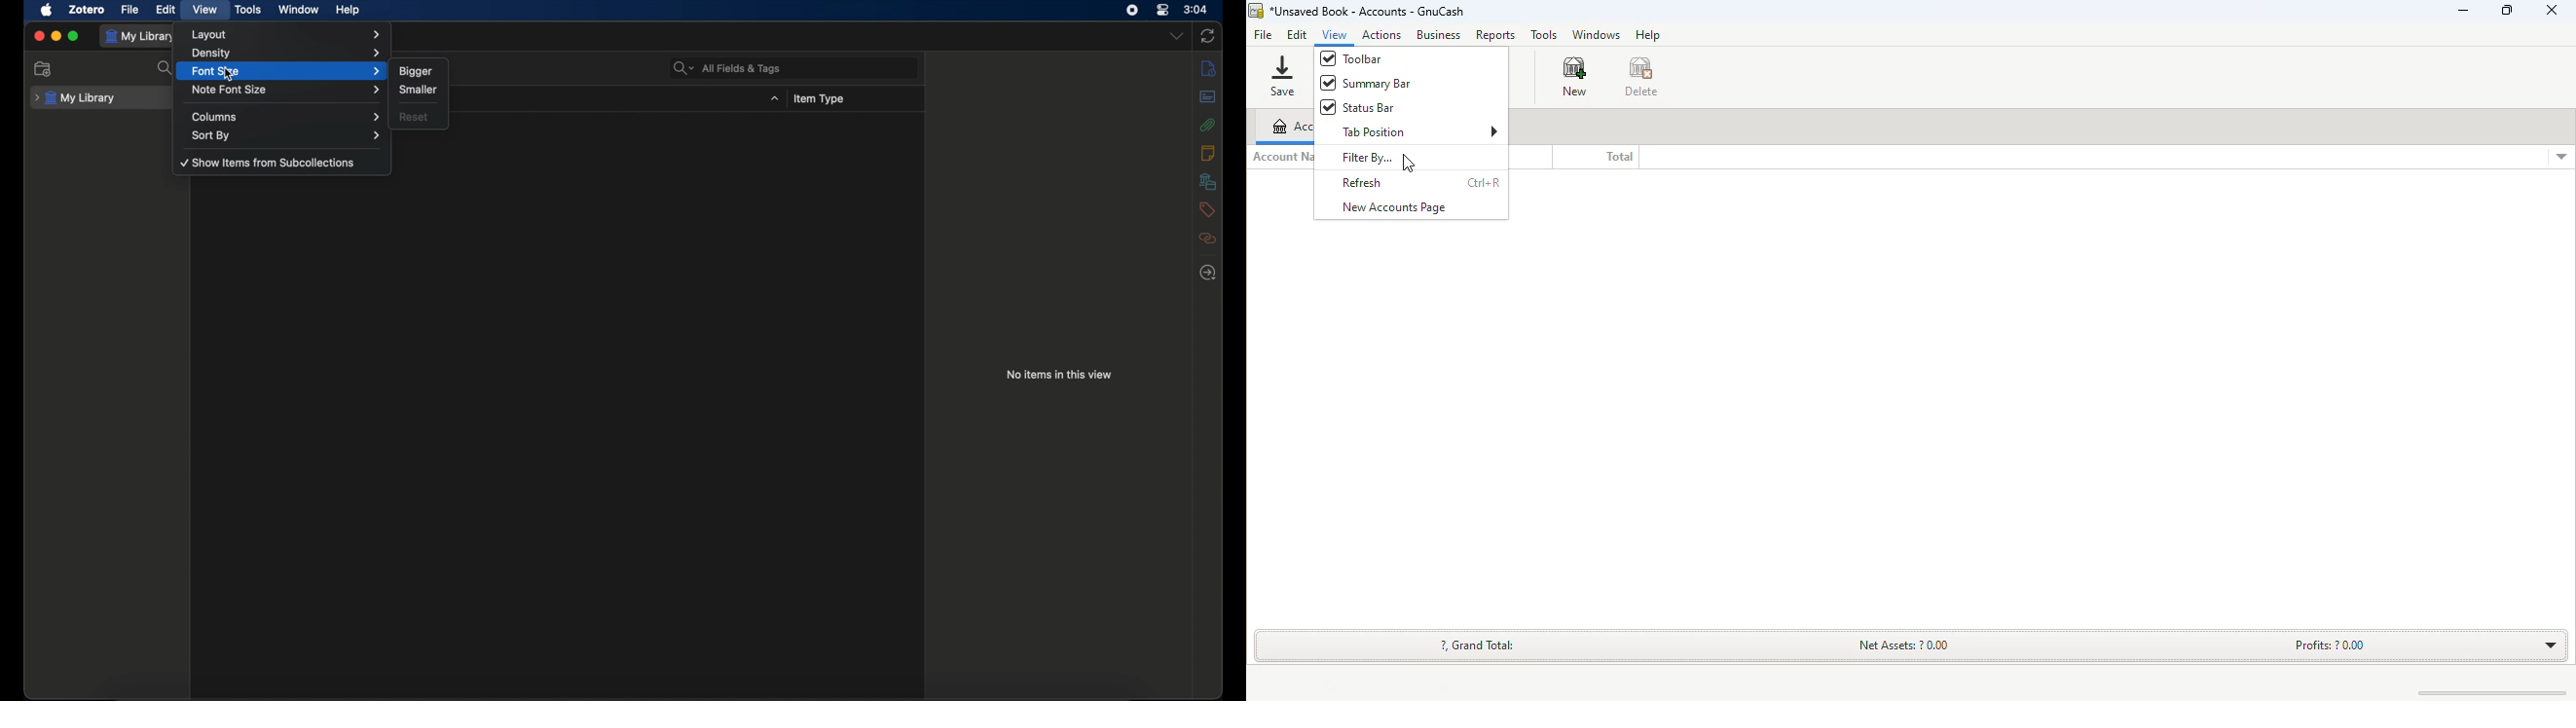 This screenshot has height=728, width=2576. What do you see at coordinates (728, 68) in the screenshot?
I see `all fields & tags` at bounding box center [728, 68].